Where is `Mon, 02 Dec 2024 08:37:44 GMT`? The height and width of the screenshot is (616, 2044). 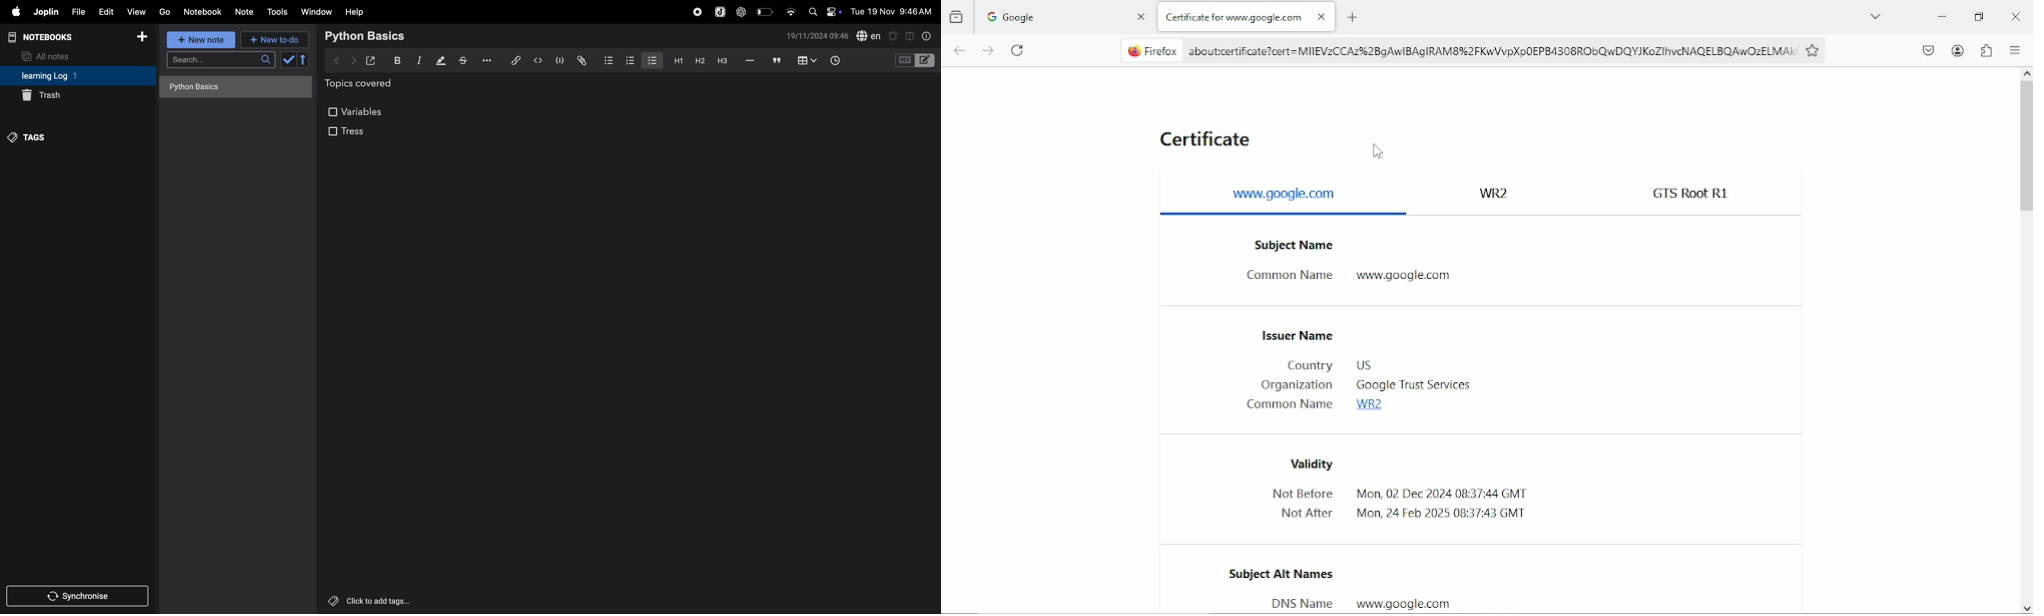 Mon, 02 Dec 2024 08:37:44 GMT is located at coordinates (1447, 516).